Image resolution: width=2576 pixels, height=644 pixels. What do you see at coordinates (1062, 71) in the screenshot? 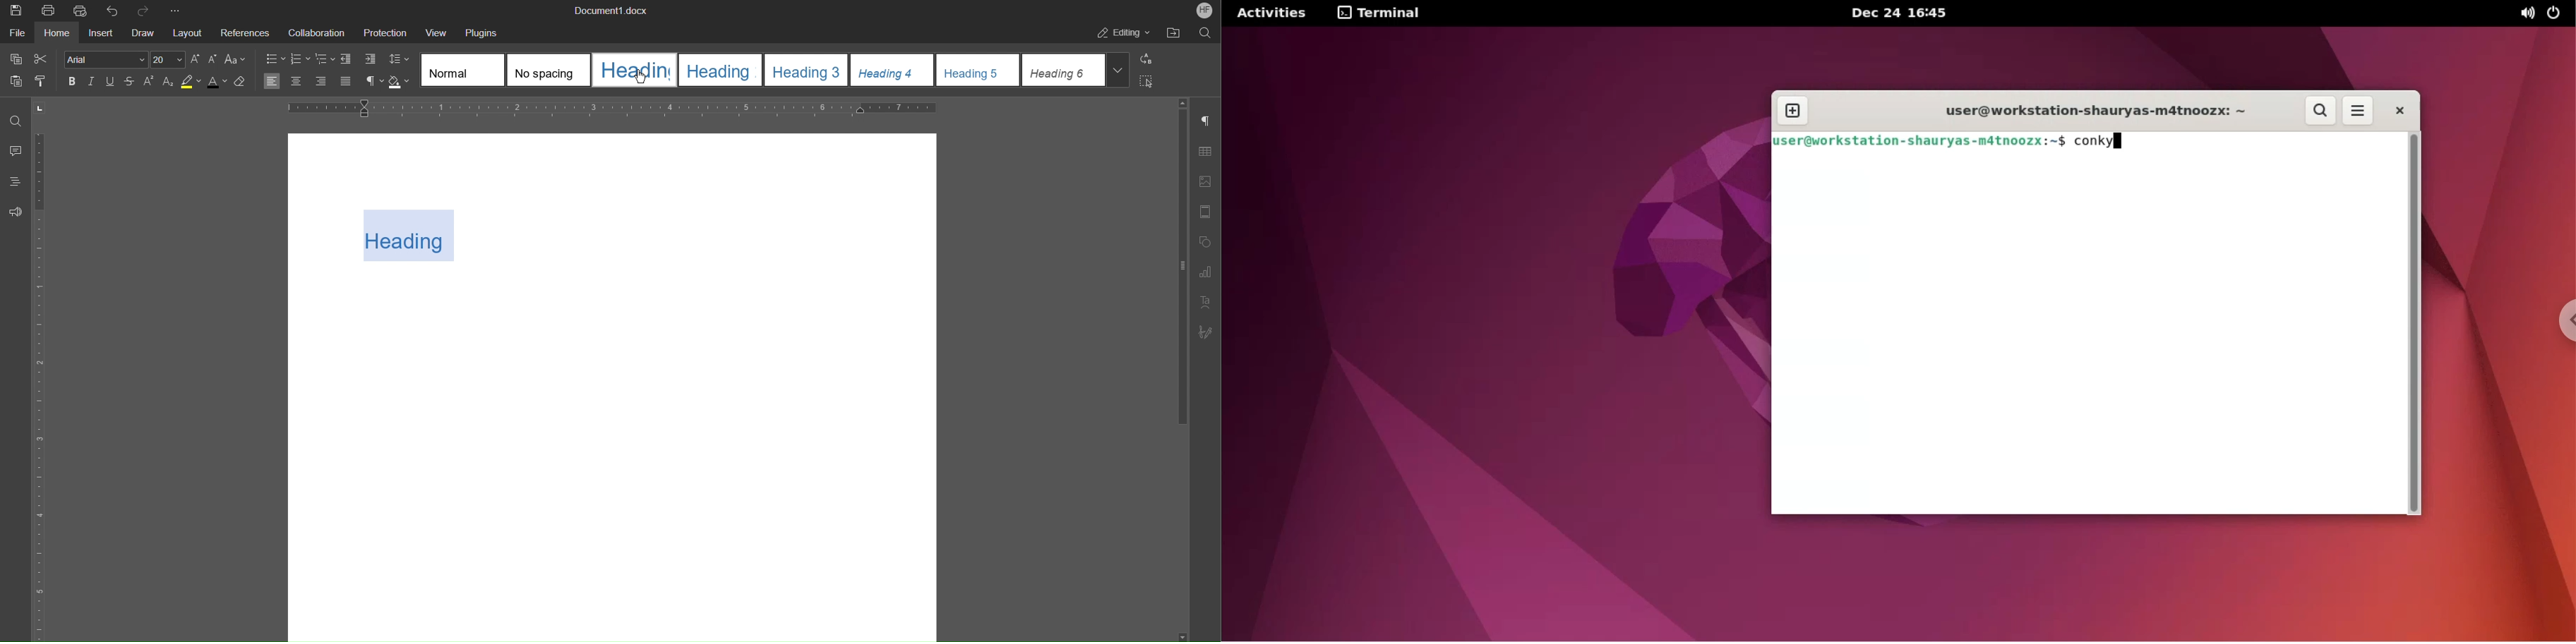
I see `Heading 6` at bounding box center [1062, 71].